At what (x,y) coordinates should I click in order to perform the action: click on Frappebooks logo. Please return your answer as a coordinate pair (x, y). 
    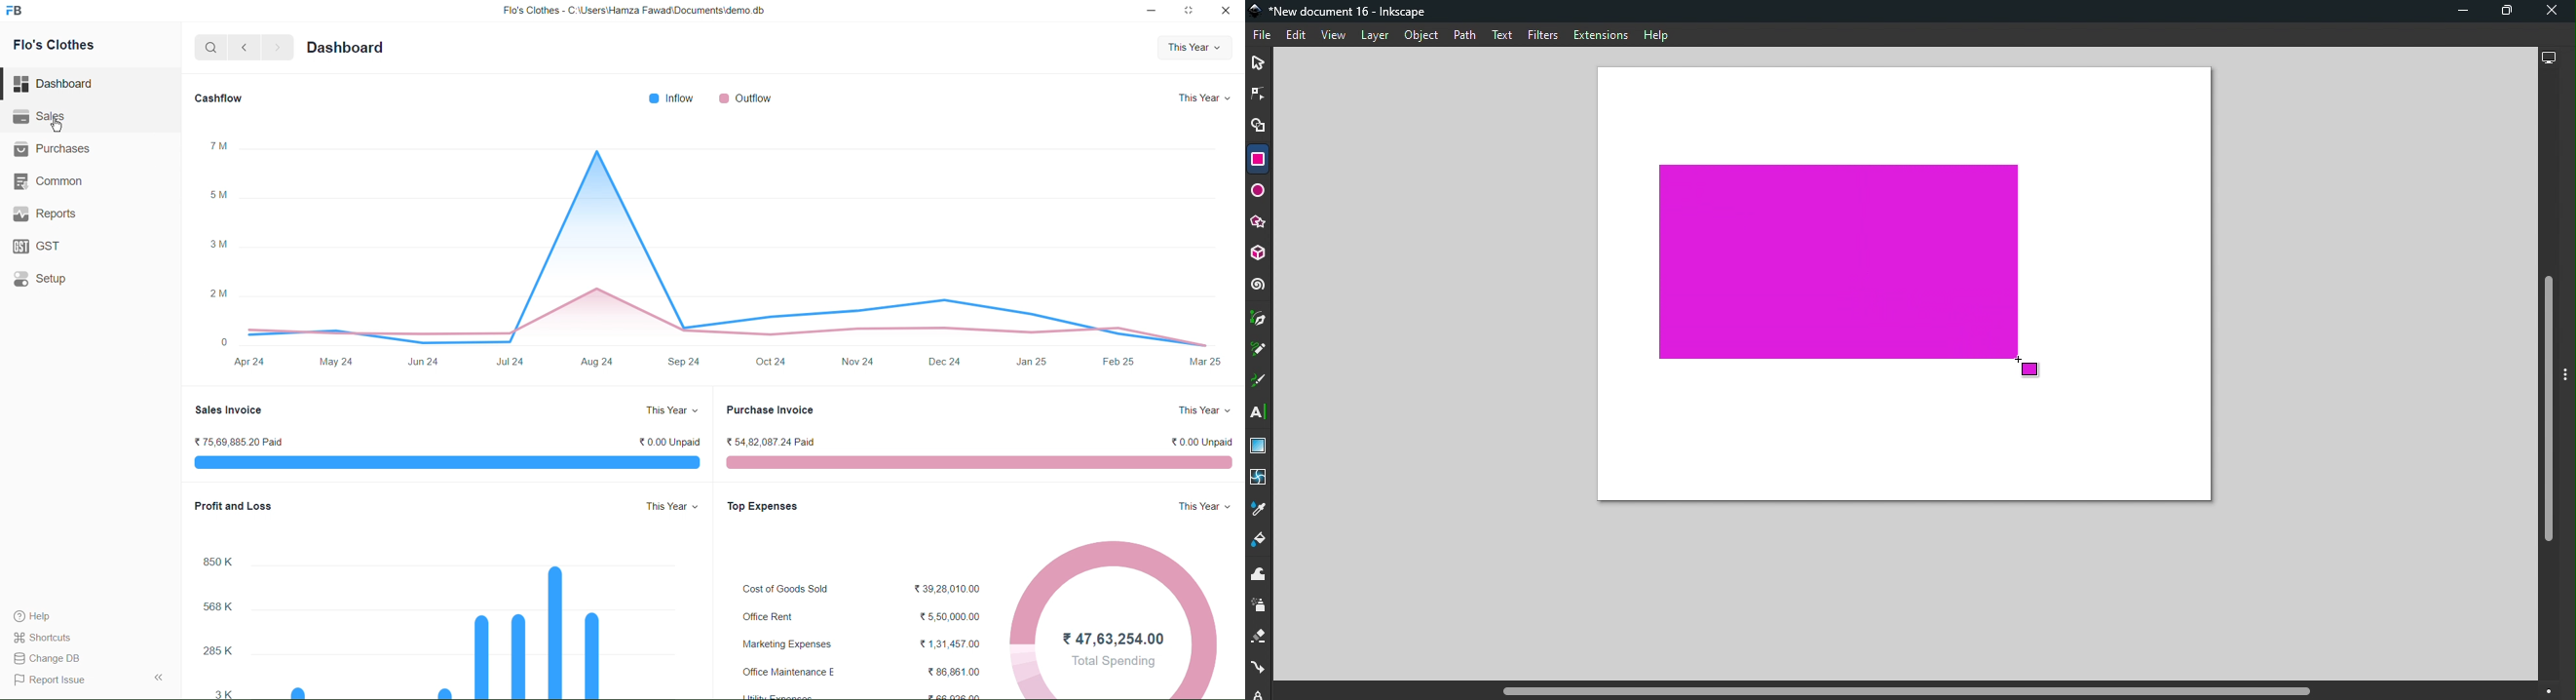
    Looking at the image, I should click on (21, 12).